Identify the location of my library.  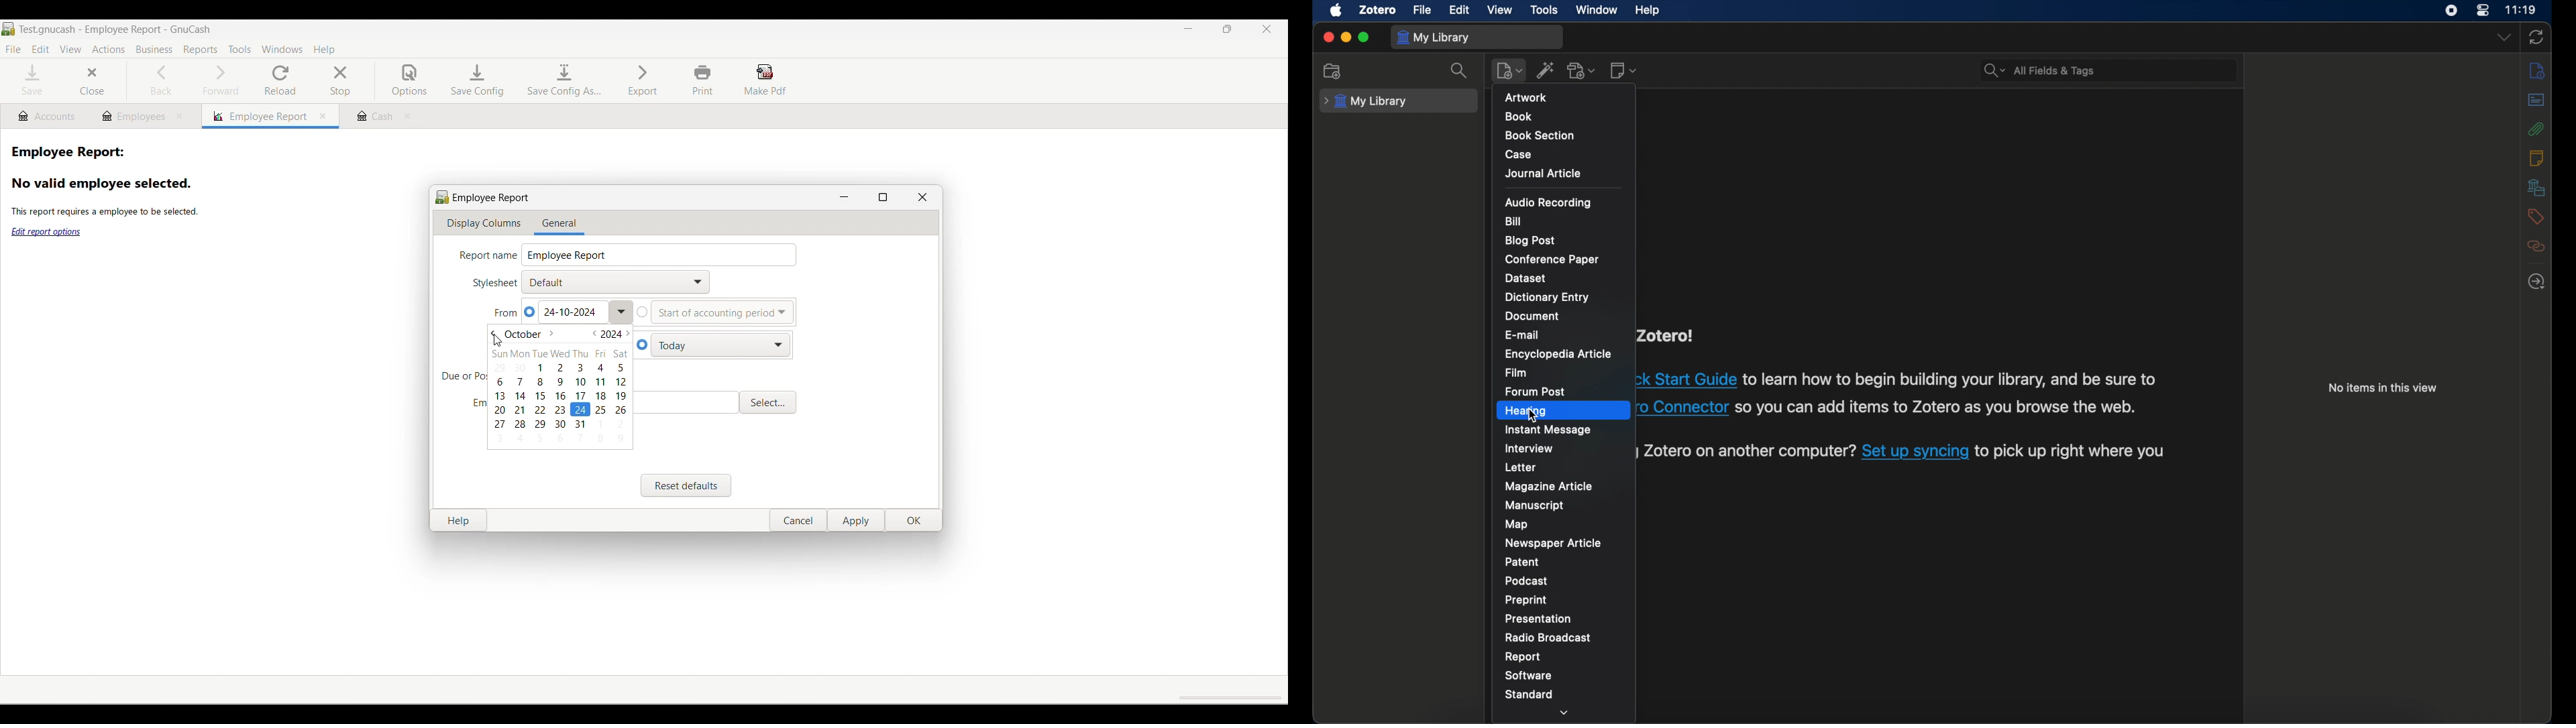
(1365, 101).